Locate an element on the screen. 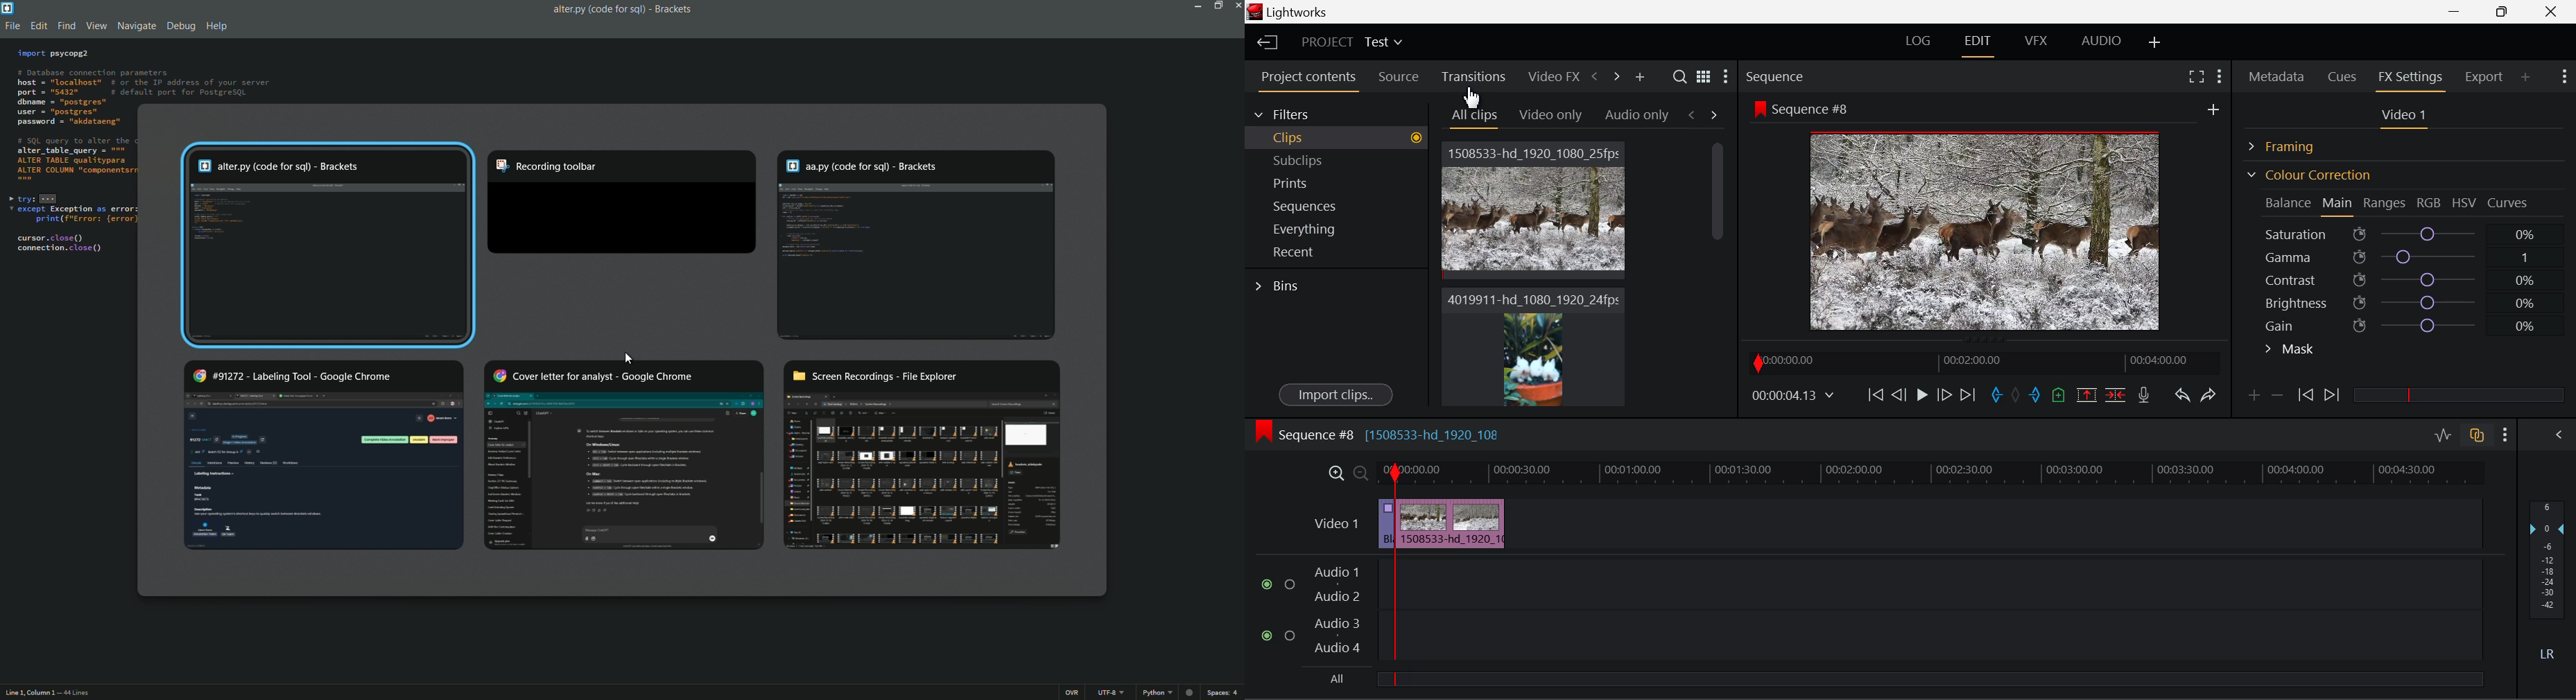 The width and height of the screenshot is (2576, 700). VFX Layout is located at coordinates (2039, 42).